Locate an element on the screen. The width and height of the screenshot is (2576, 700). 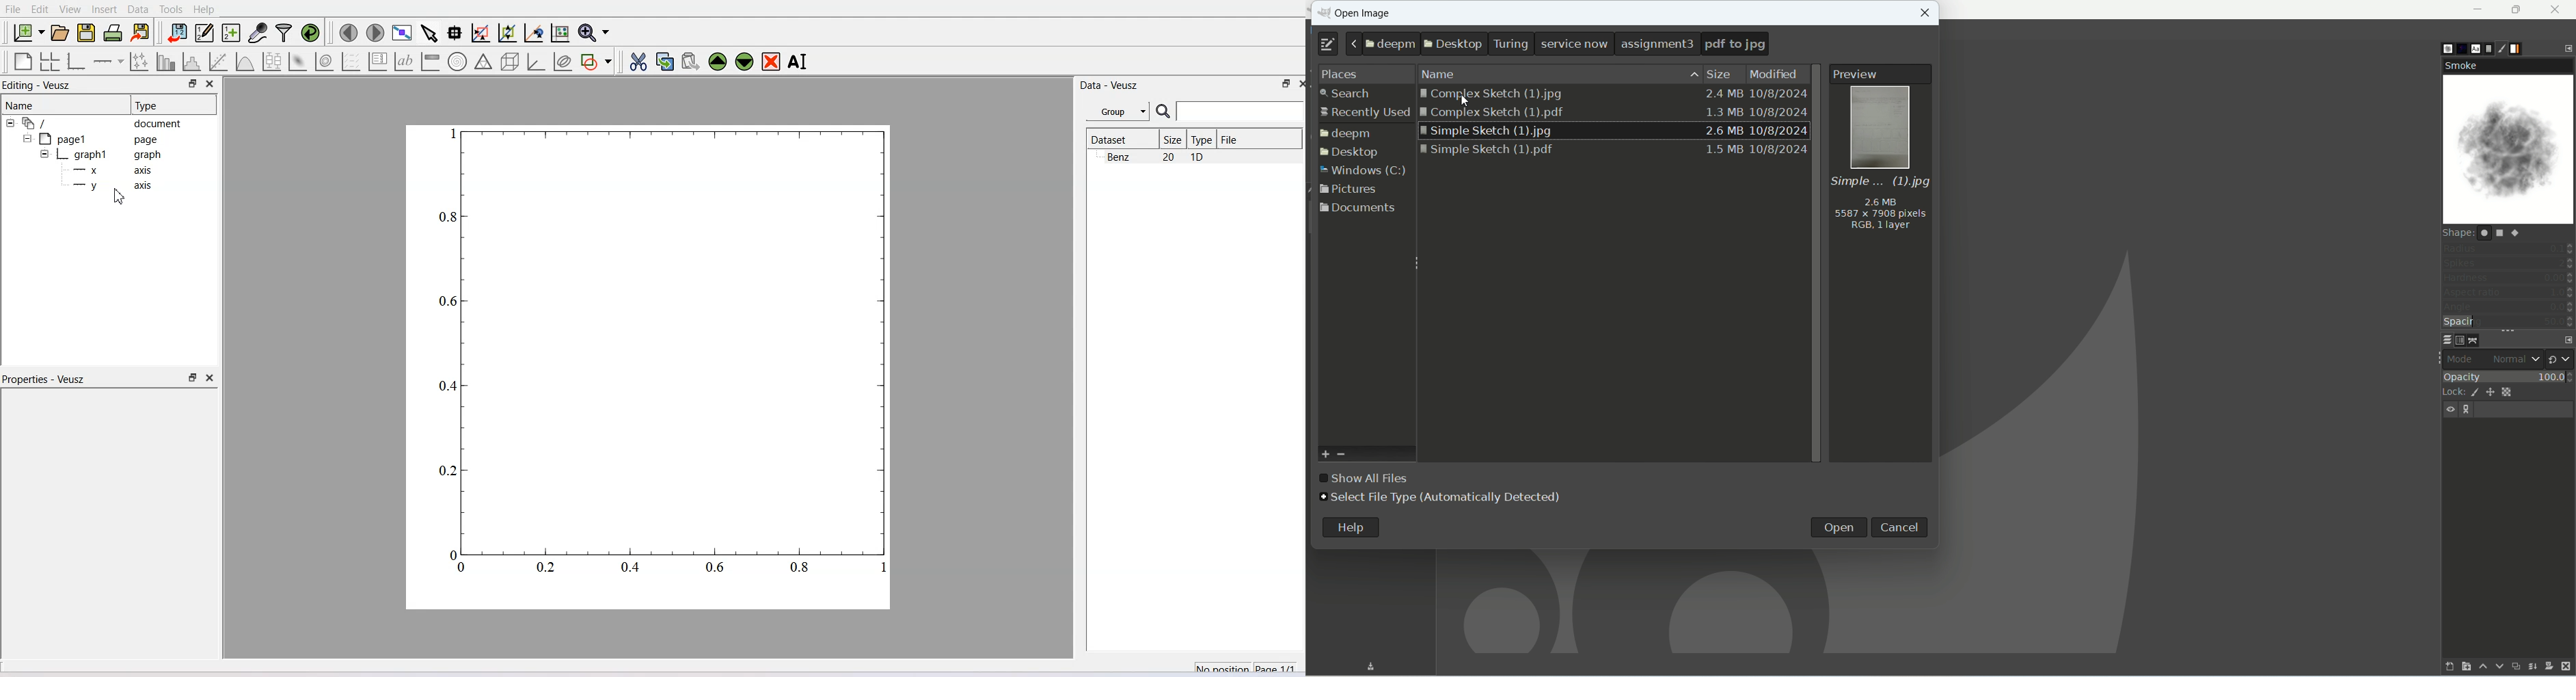
visibility is located at coordinates (2449, 409).